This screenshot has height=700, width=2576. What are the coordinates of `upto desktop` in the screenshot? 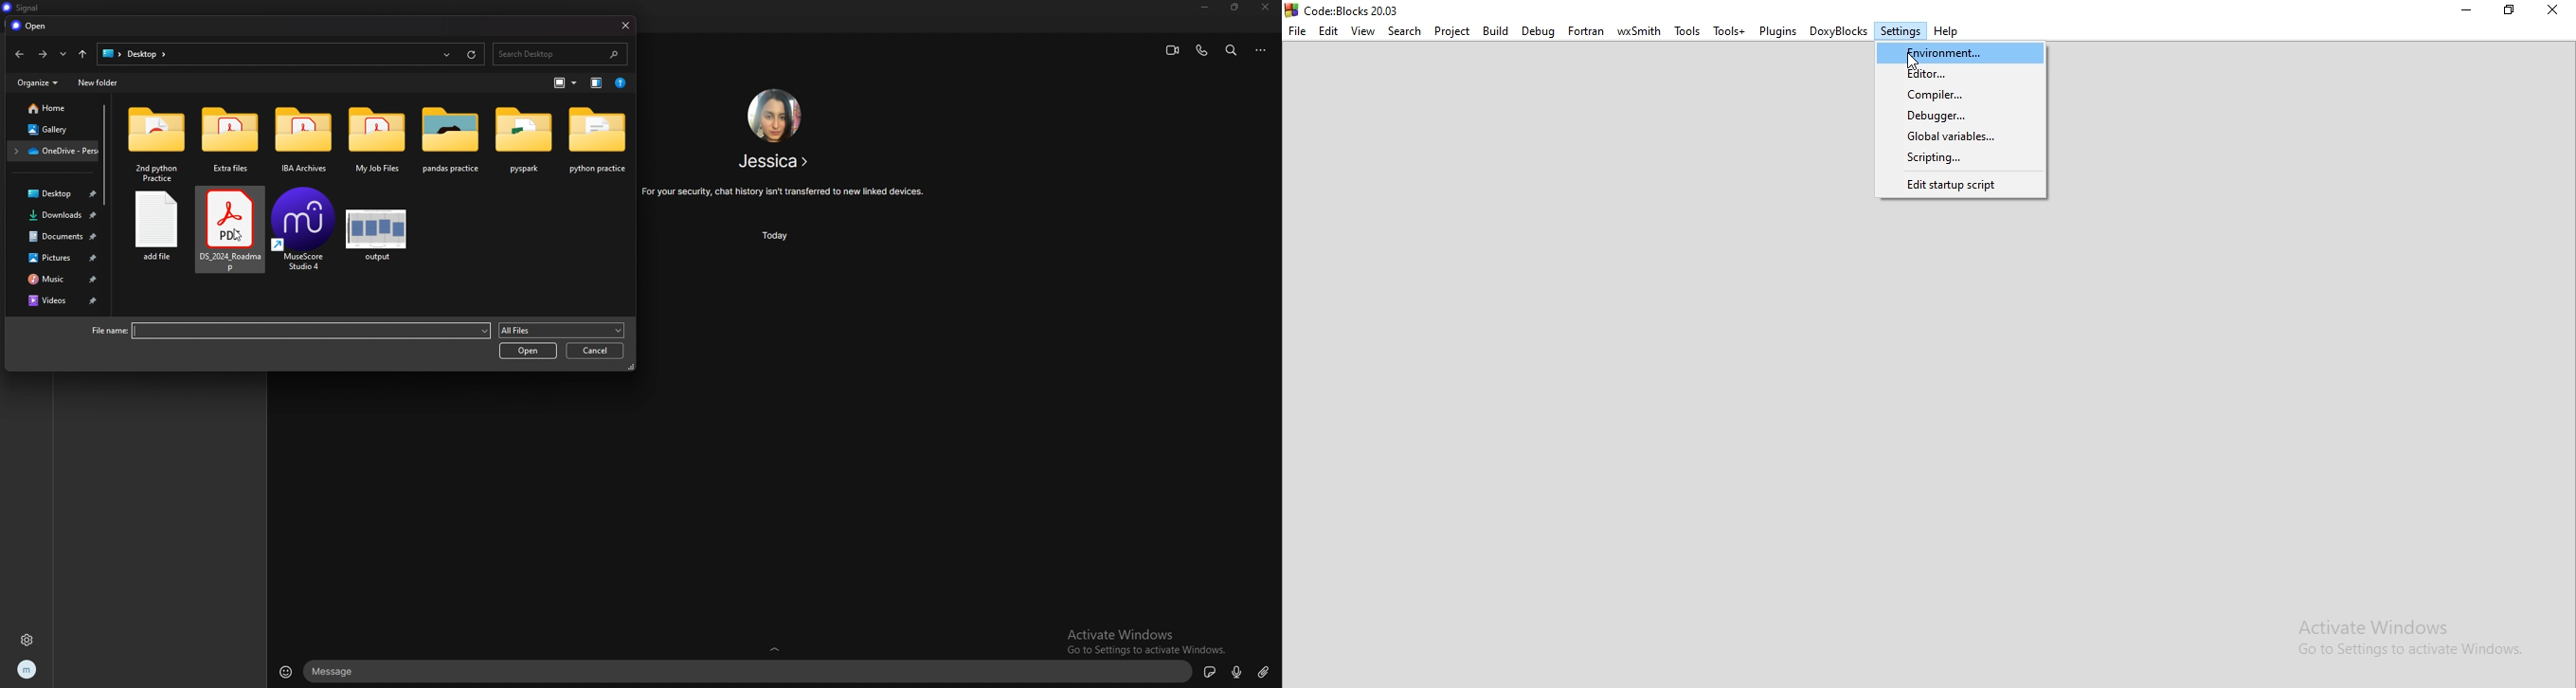 It's located at (82, 54).